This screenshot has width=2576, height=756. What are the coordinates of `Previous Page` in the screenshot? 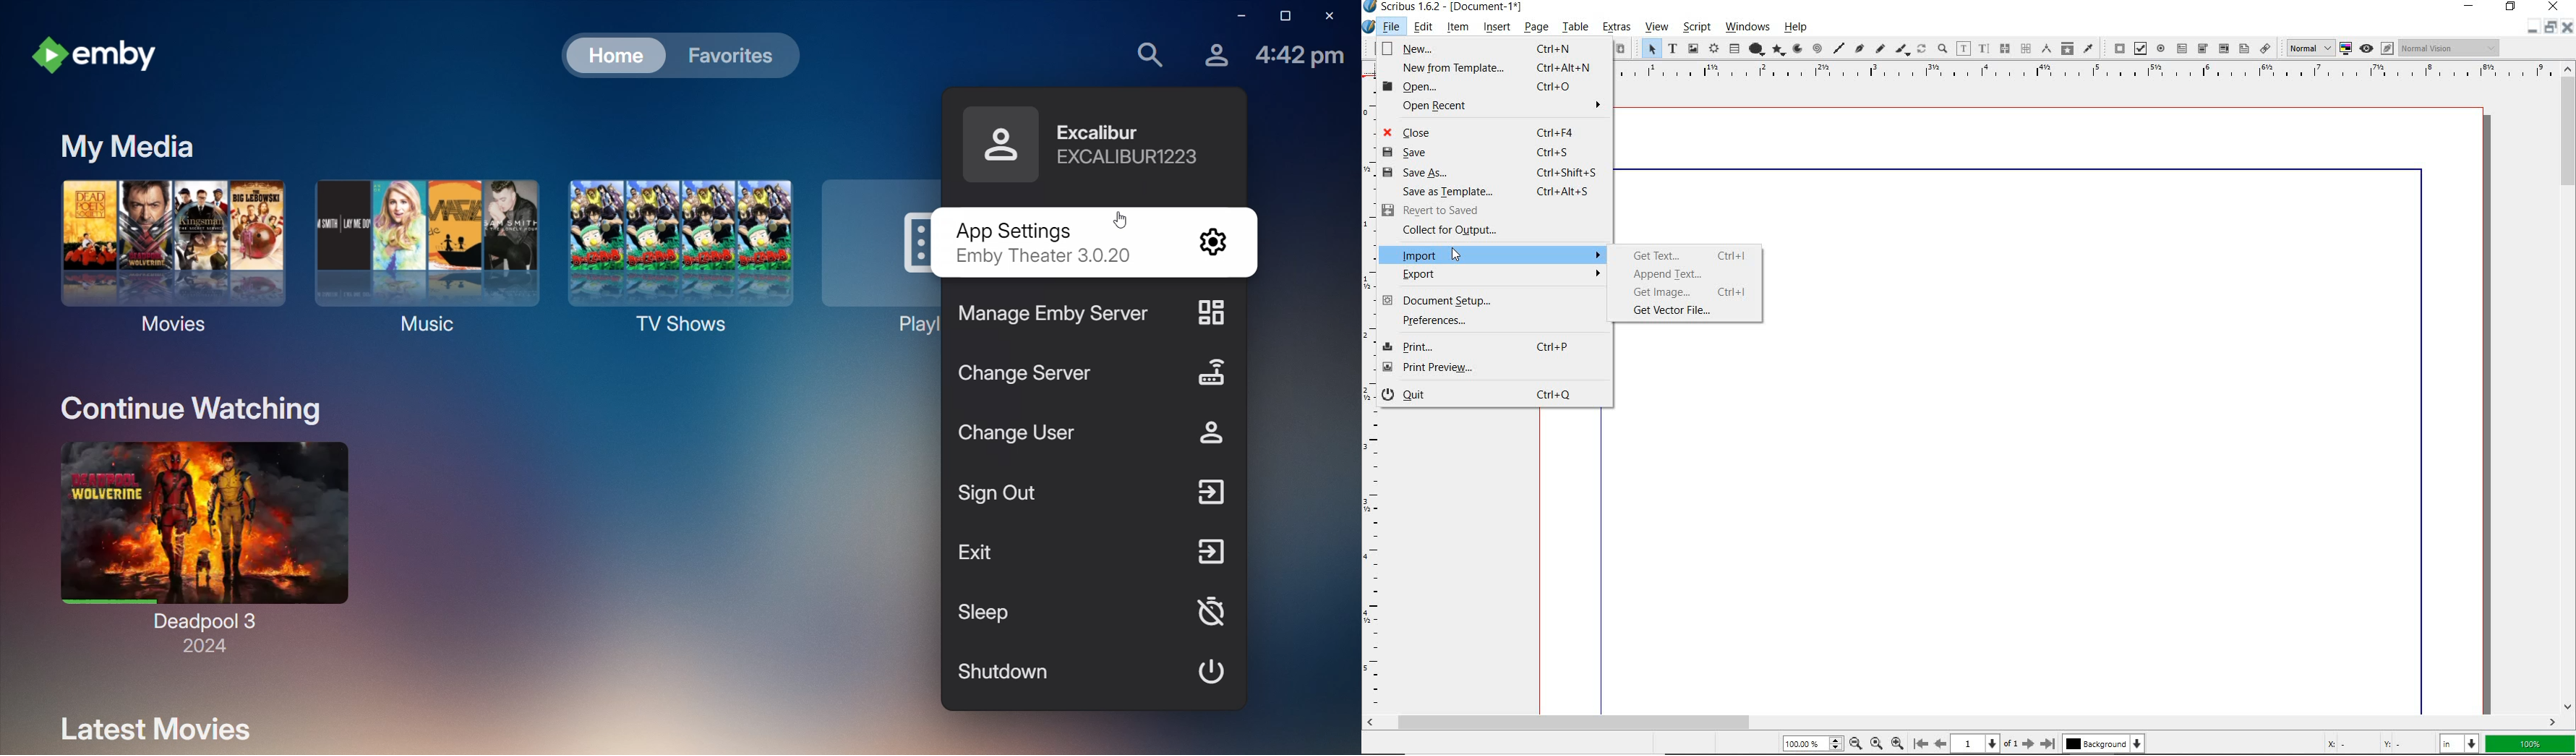 It's located at (1938, 743).